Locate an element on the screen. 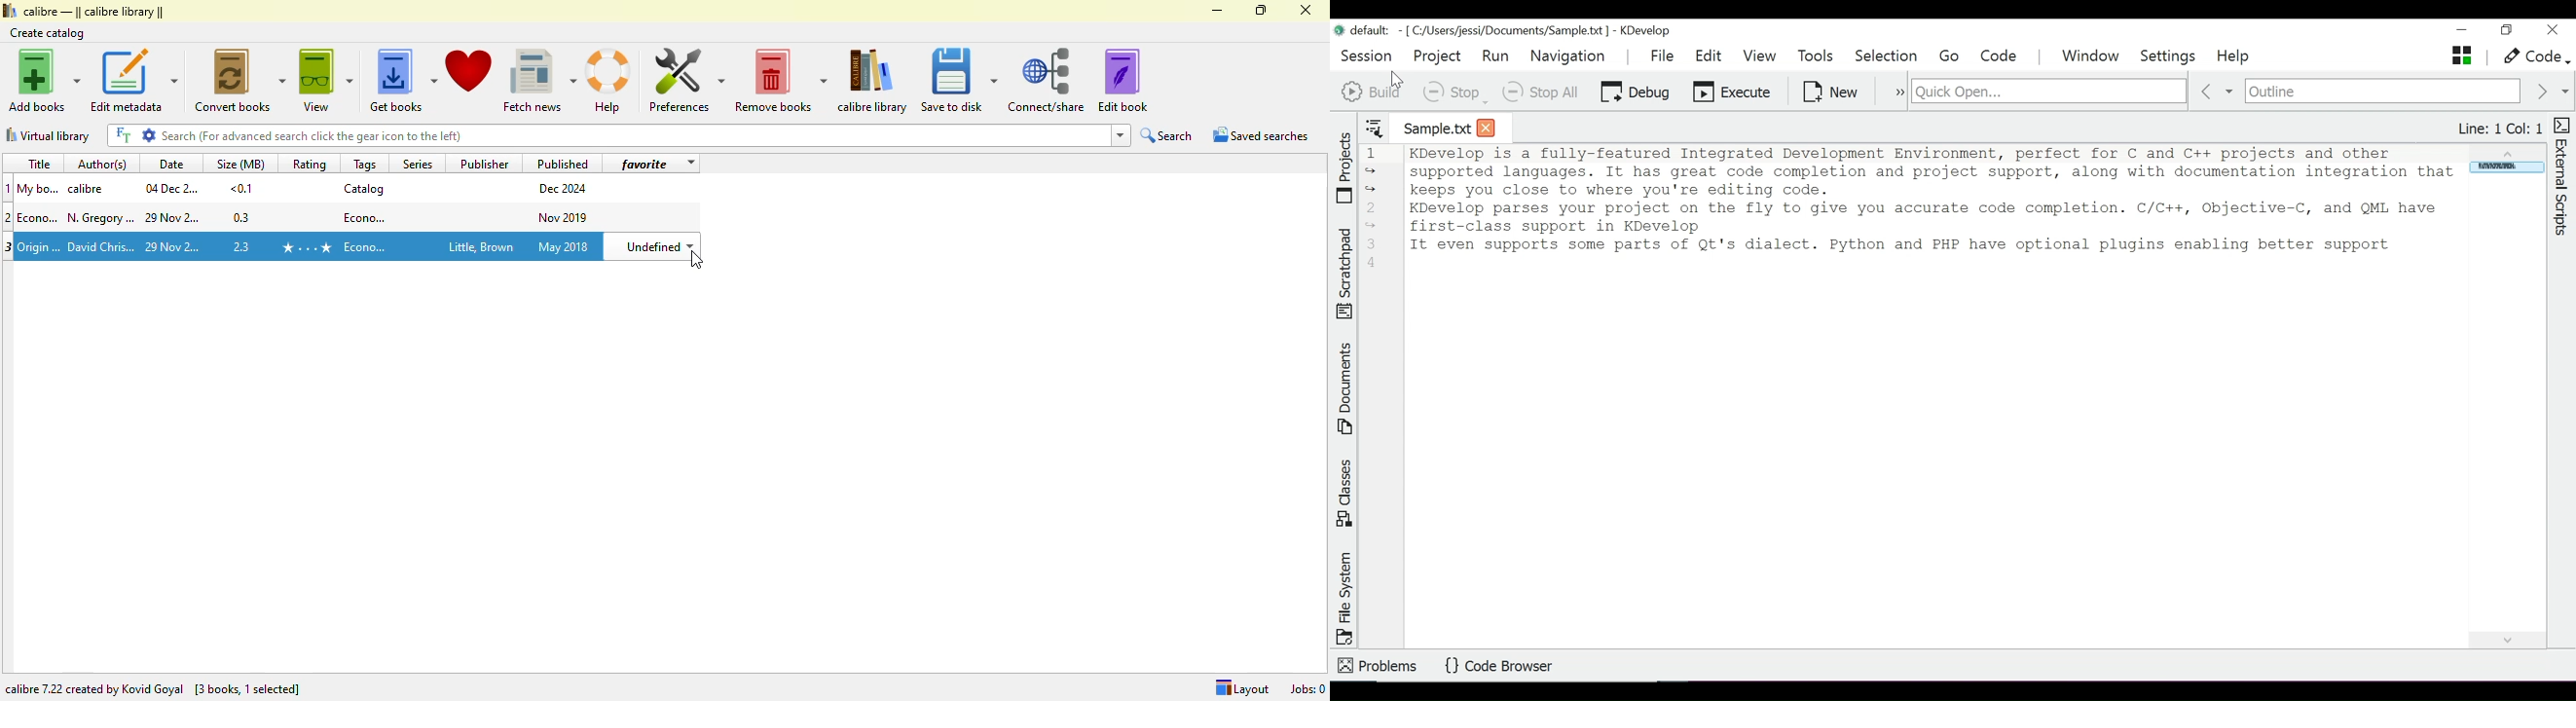 This screenshot has height=728, width=2576. FT is located at coordinates (122, 135).